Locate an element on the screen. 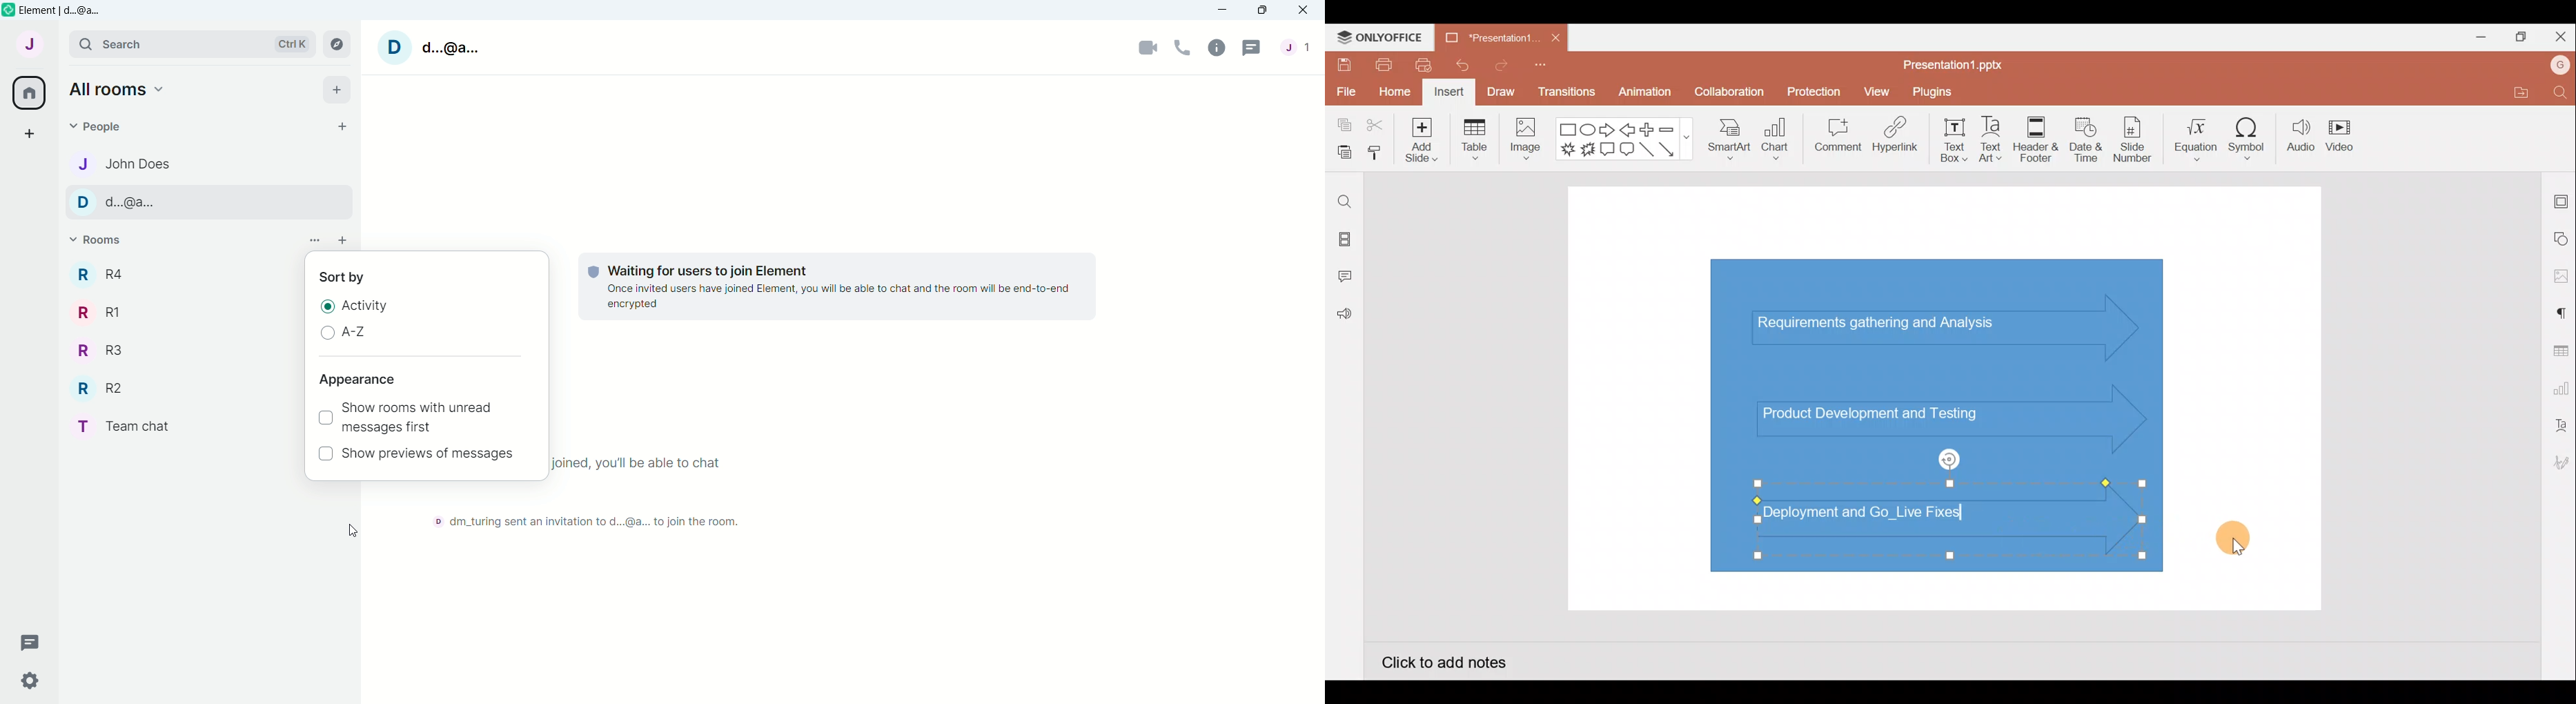 Image resolution: width=2576 pixels, height=728 pixels. Transitions is located at coordinates (1567, 95).